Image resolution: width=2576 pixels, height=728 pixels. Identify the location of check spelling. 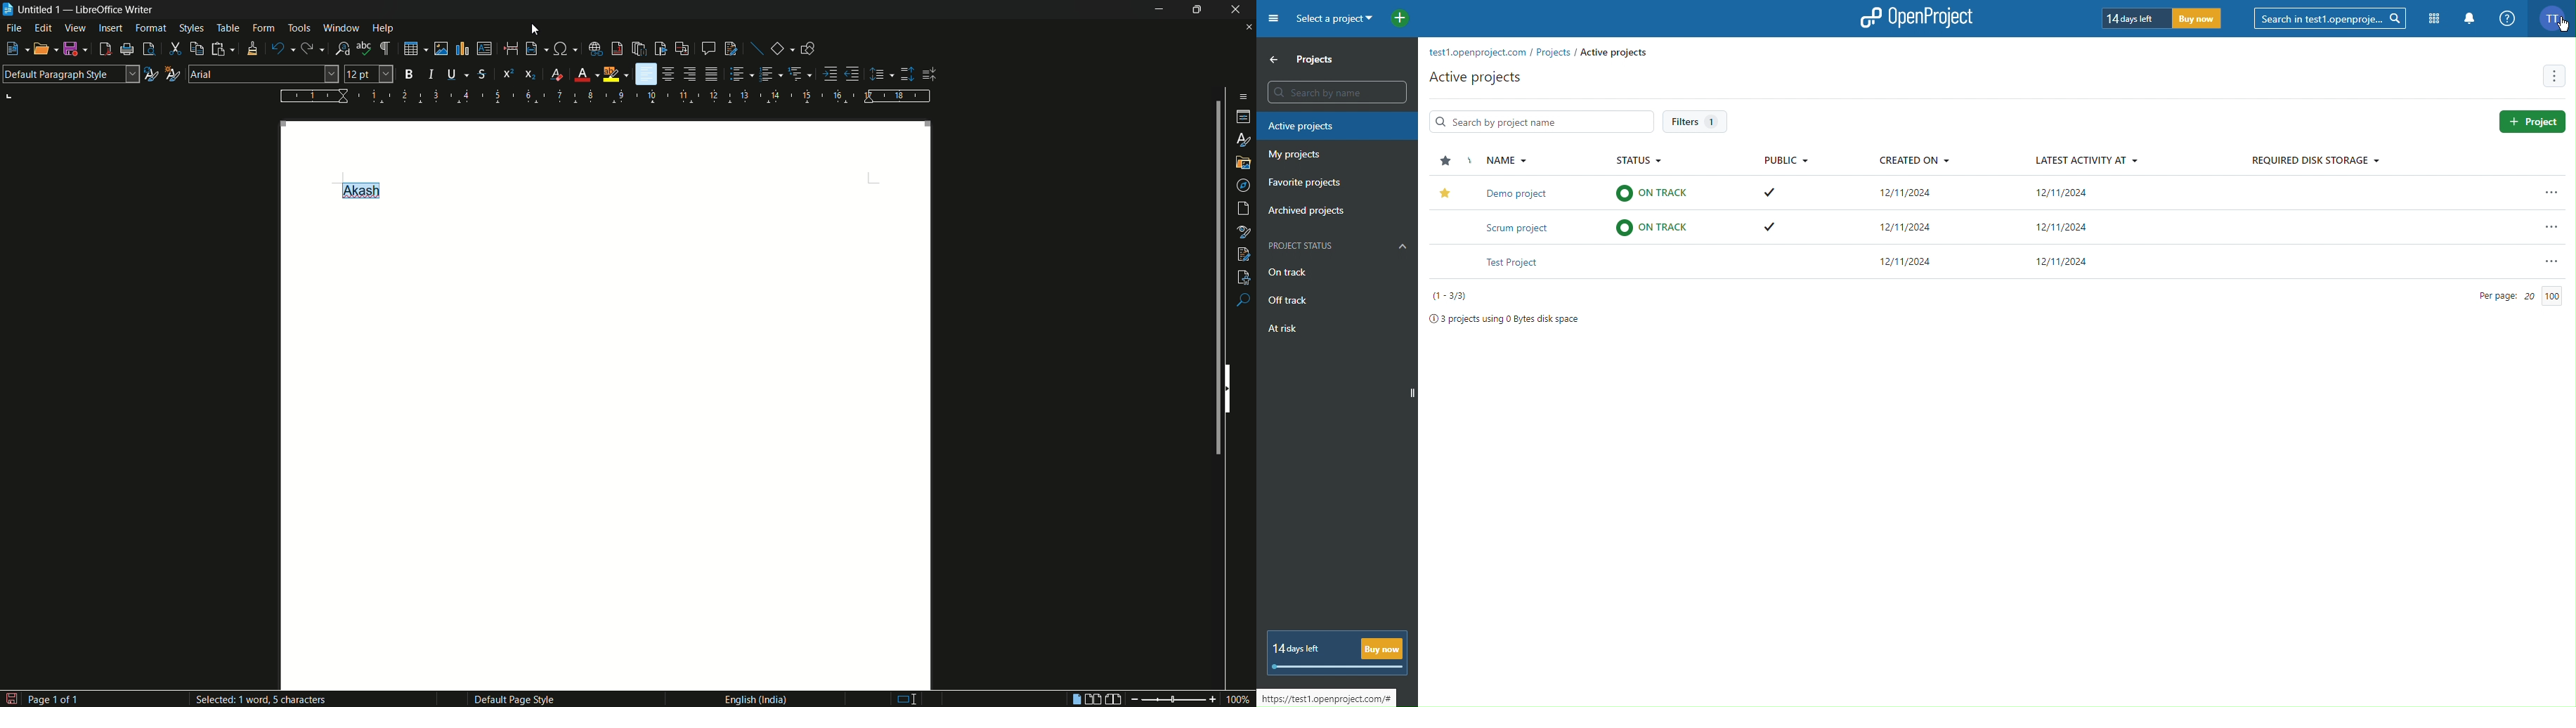
(364, 48).